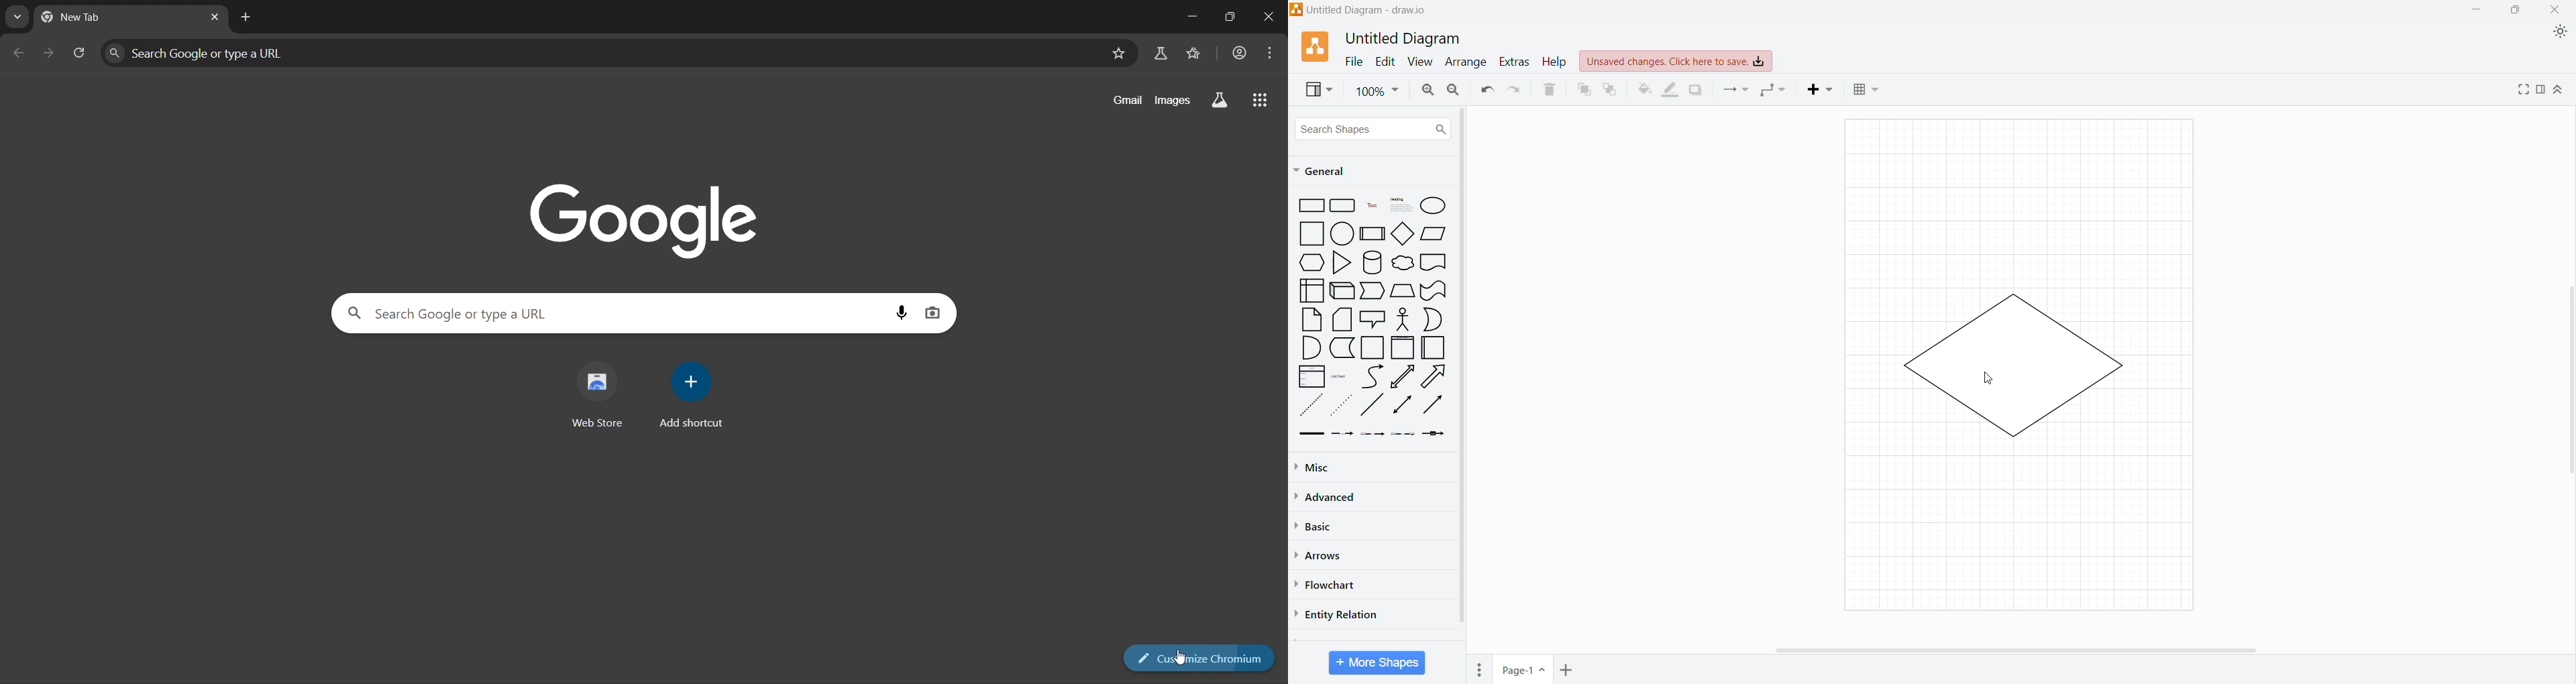 The height and width of the screenshot is (700, 2576). Describe the element at coordinates (1434, 205) in the screenshot. I see `Ellipse` at that location.